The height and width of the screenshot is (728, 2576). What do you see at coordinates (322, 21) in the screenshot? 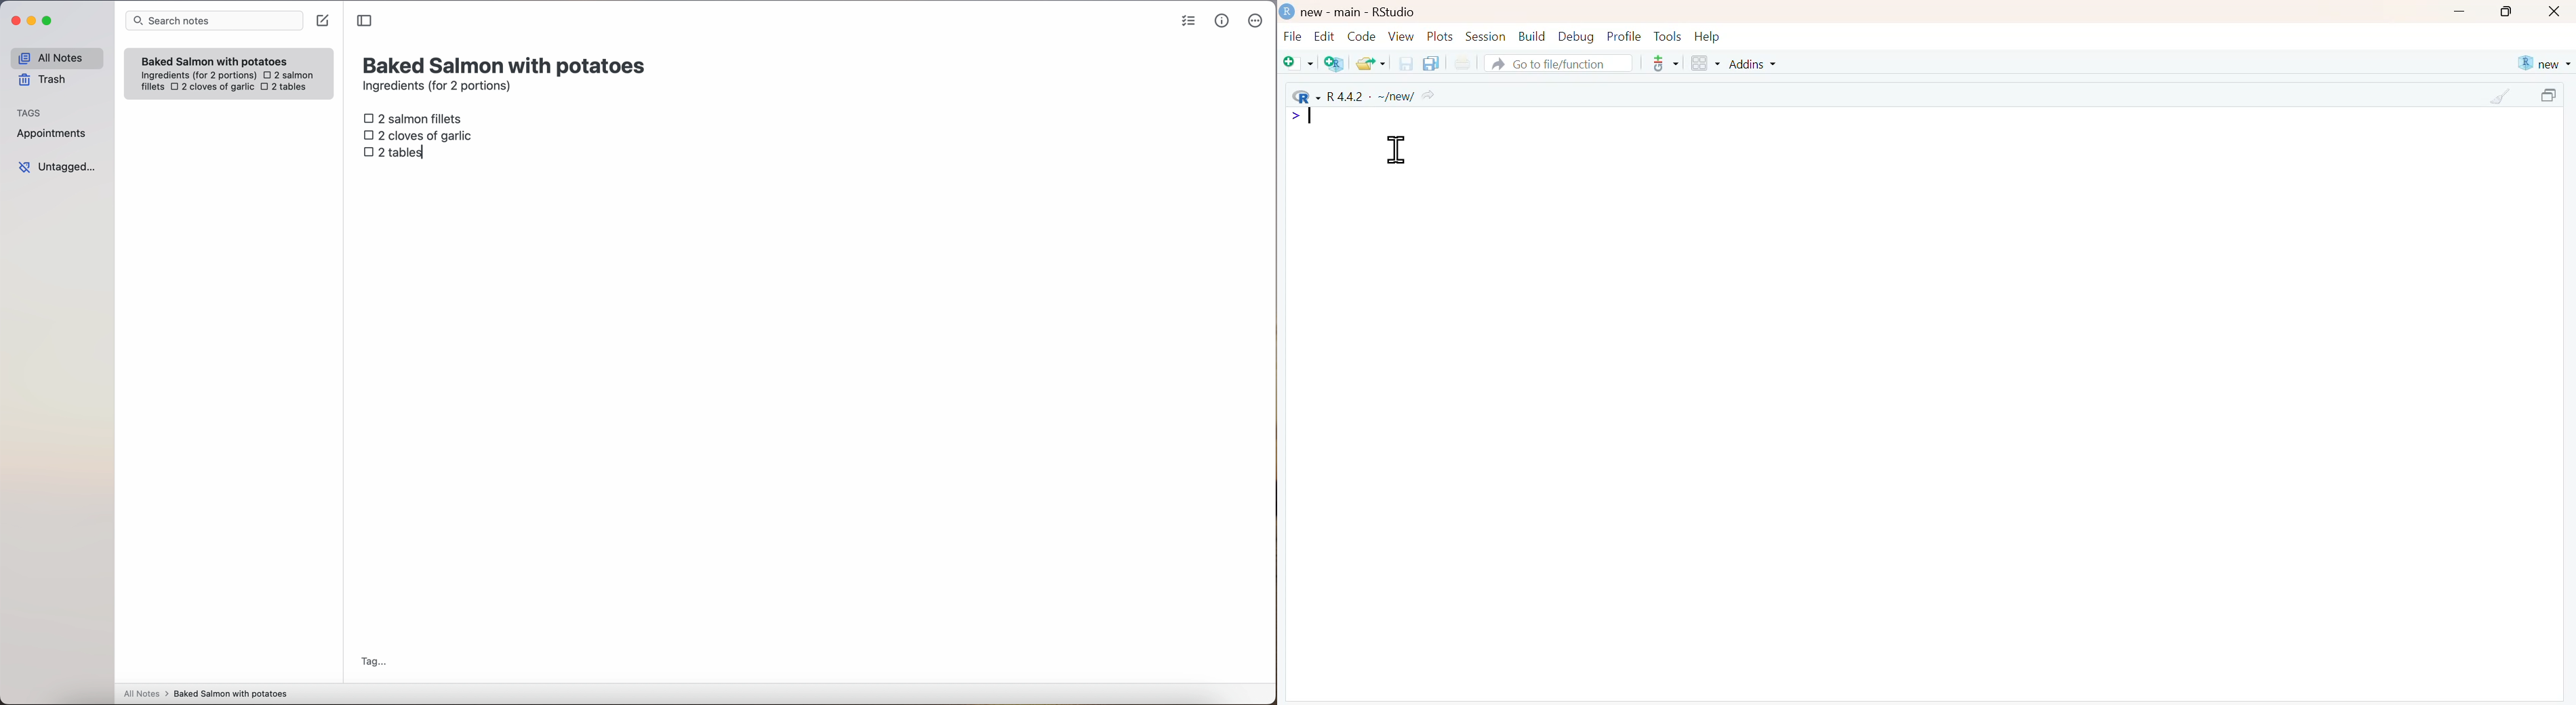
I see `create note` at bounding box center [322, 21].